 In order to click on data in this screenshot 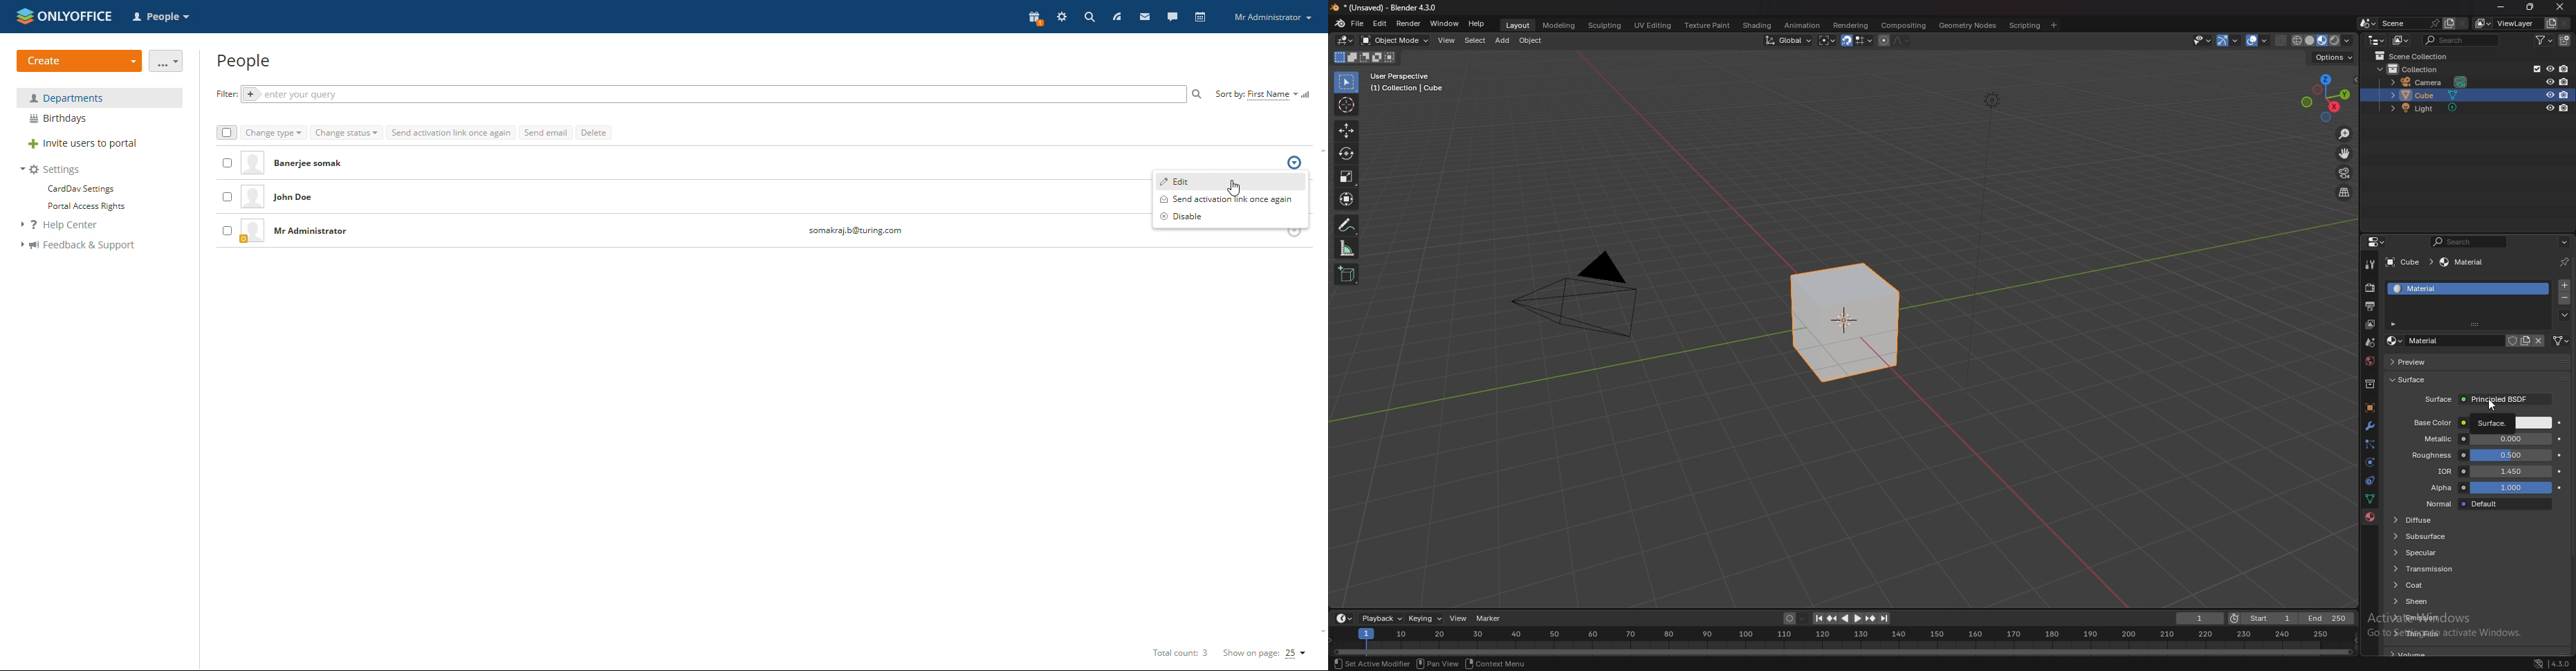, I will do `click(2370, 498)`.